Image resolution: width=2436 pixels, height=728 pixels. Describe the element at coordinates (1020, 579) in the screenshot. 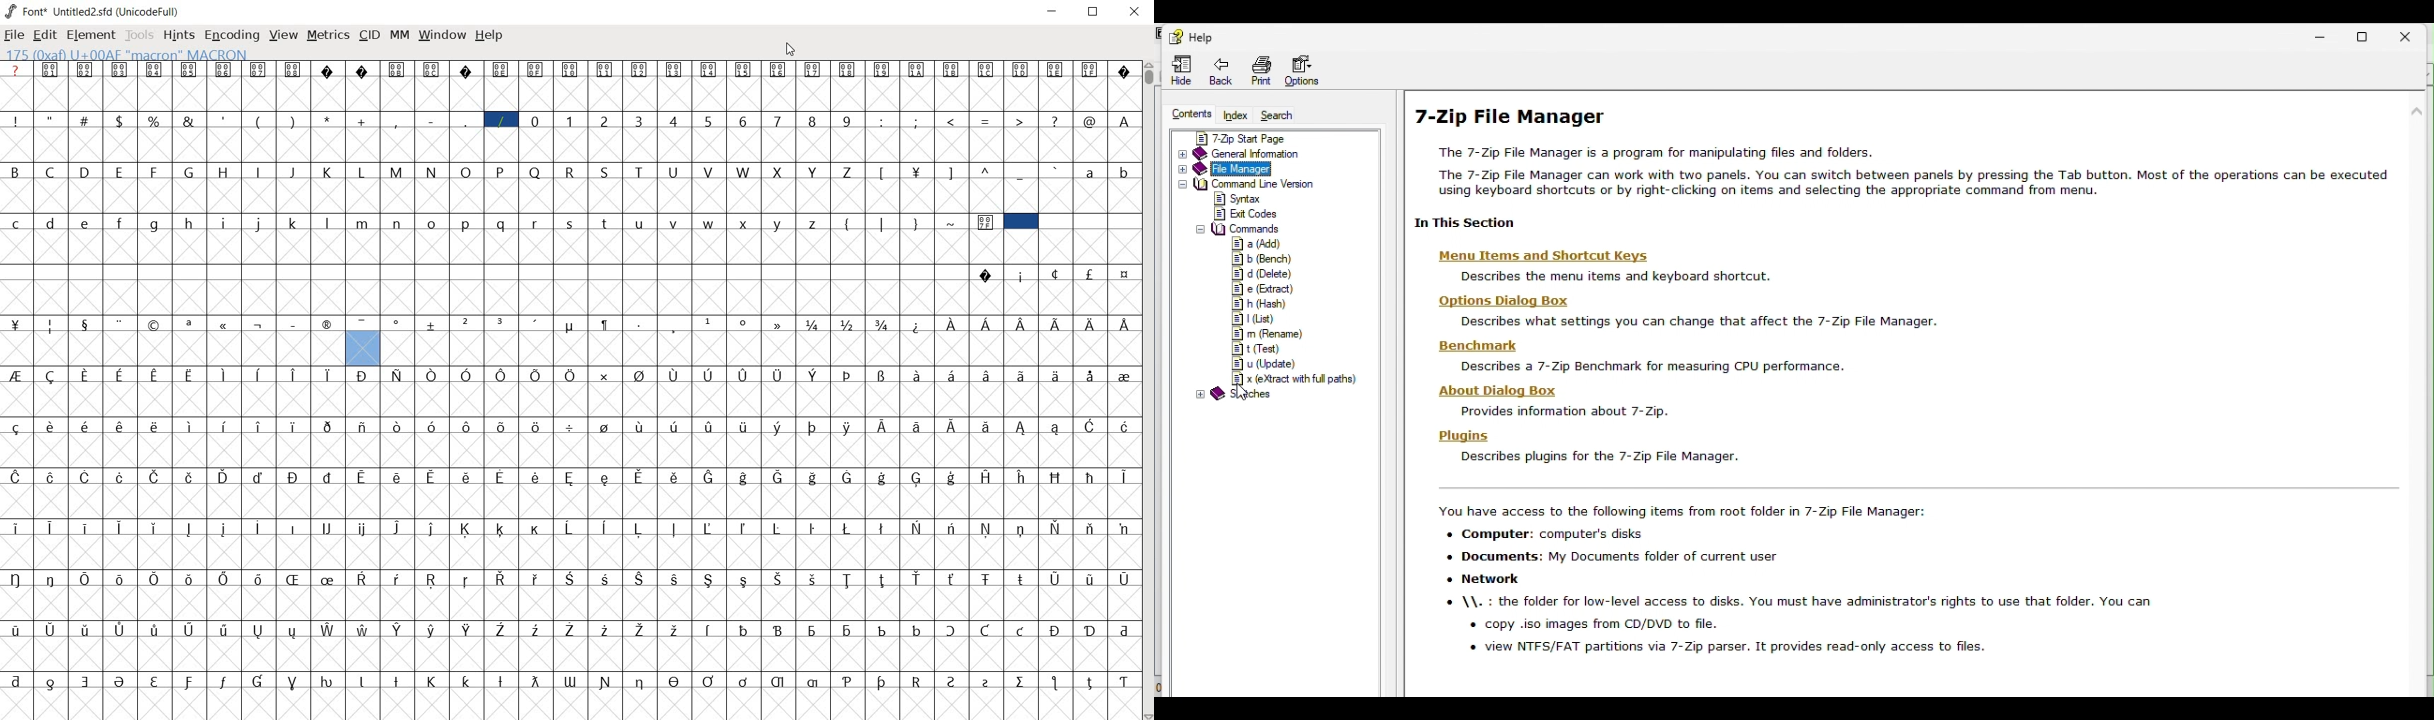

I see `Symbol` at that location.